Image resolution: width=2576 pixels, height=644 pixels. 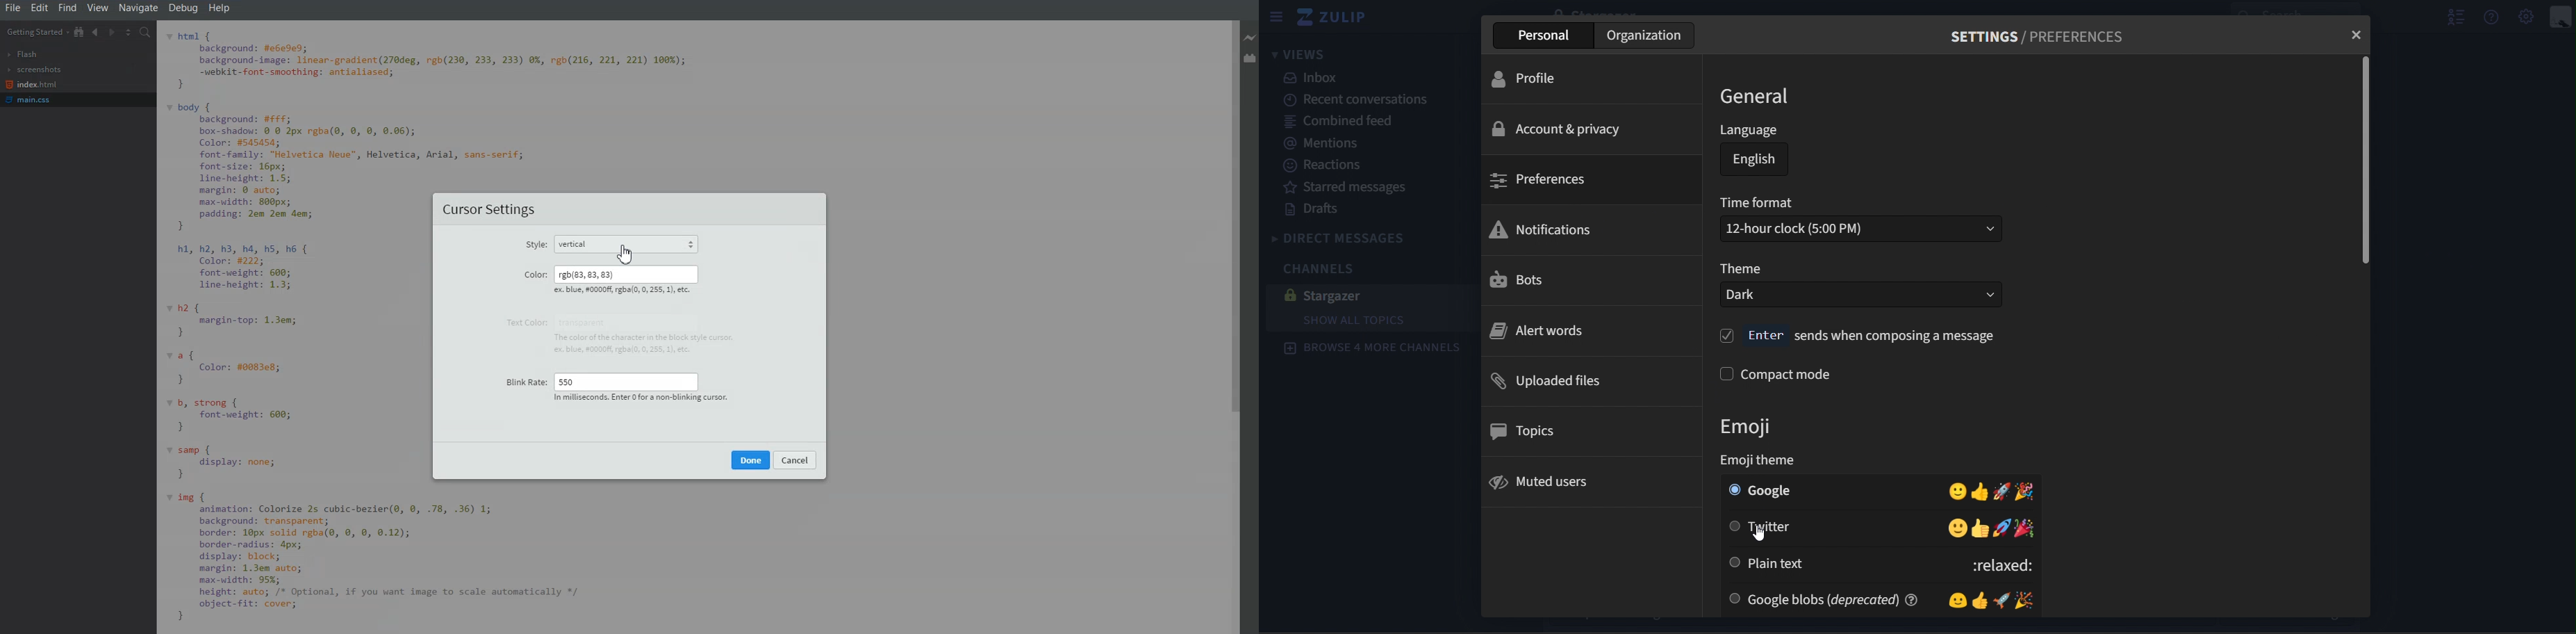 I want to click on twitter, so click(x=1883, y=528).